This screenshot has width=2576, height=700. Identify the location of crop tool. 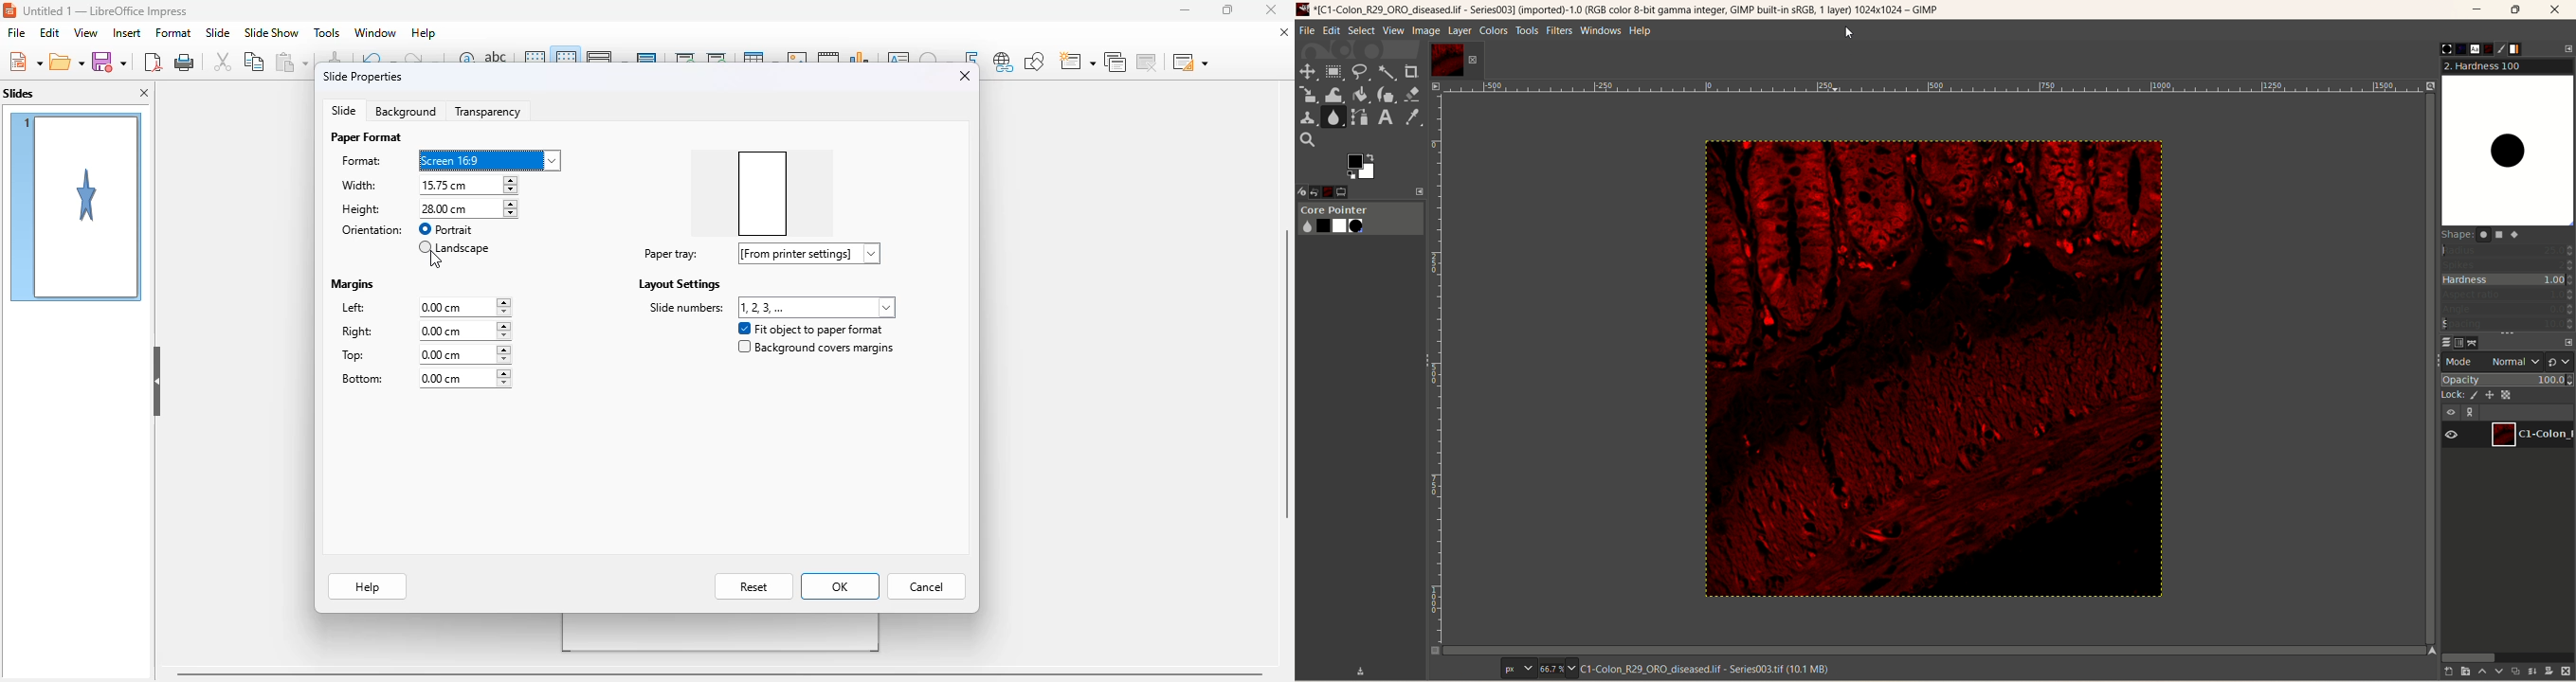
(1412, 71).